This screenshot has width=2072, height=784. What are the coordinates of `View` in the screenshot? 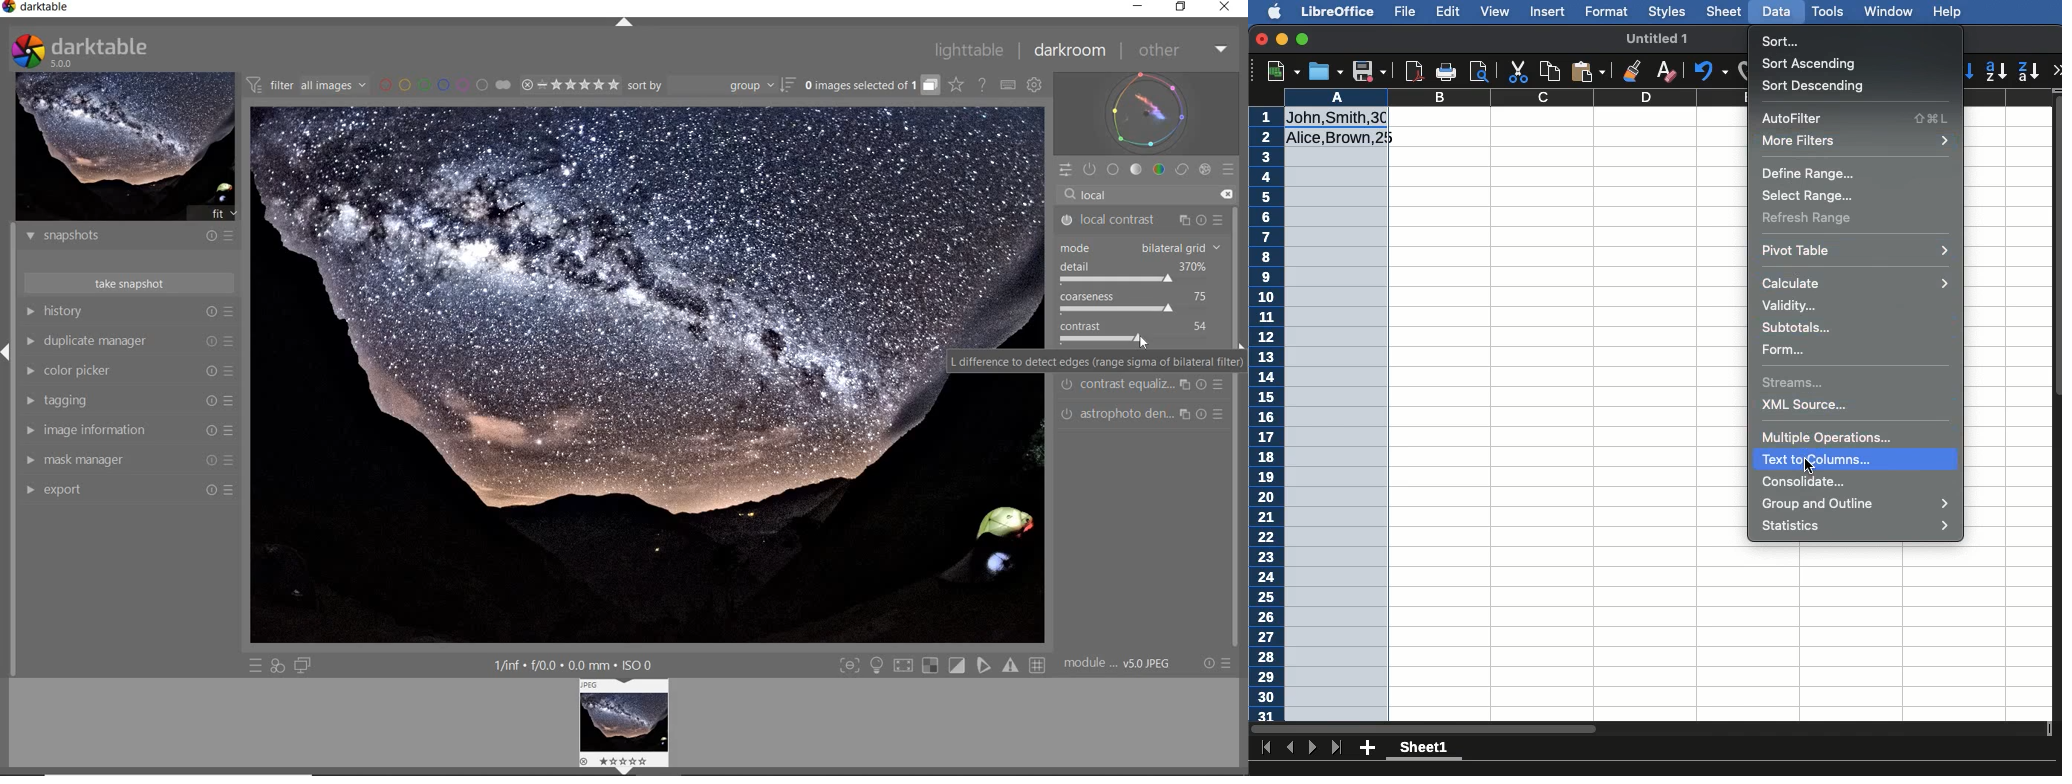 It's located at (1494, 12).